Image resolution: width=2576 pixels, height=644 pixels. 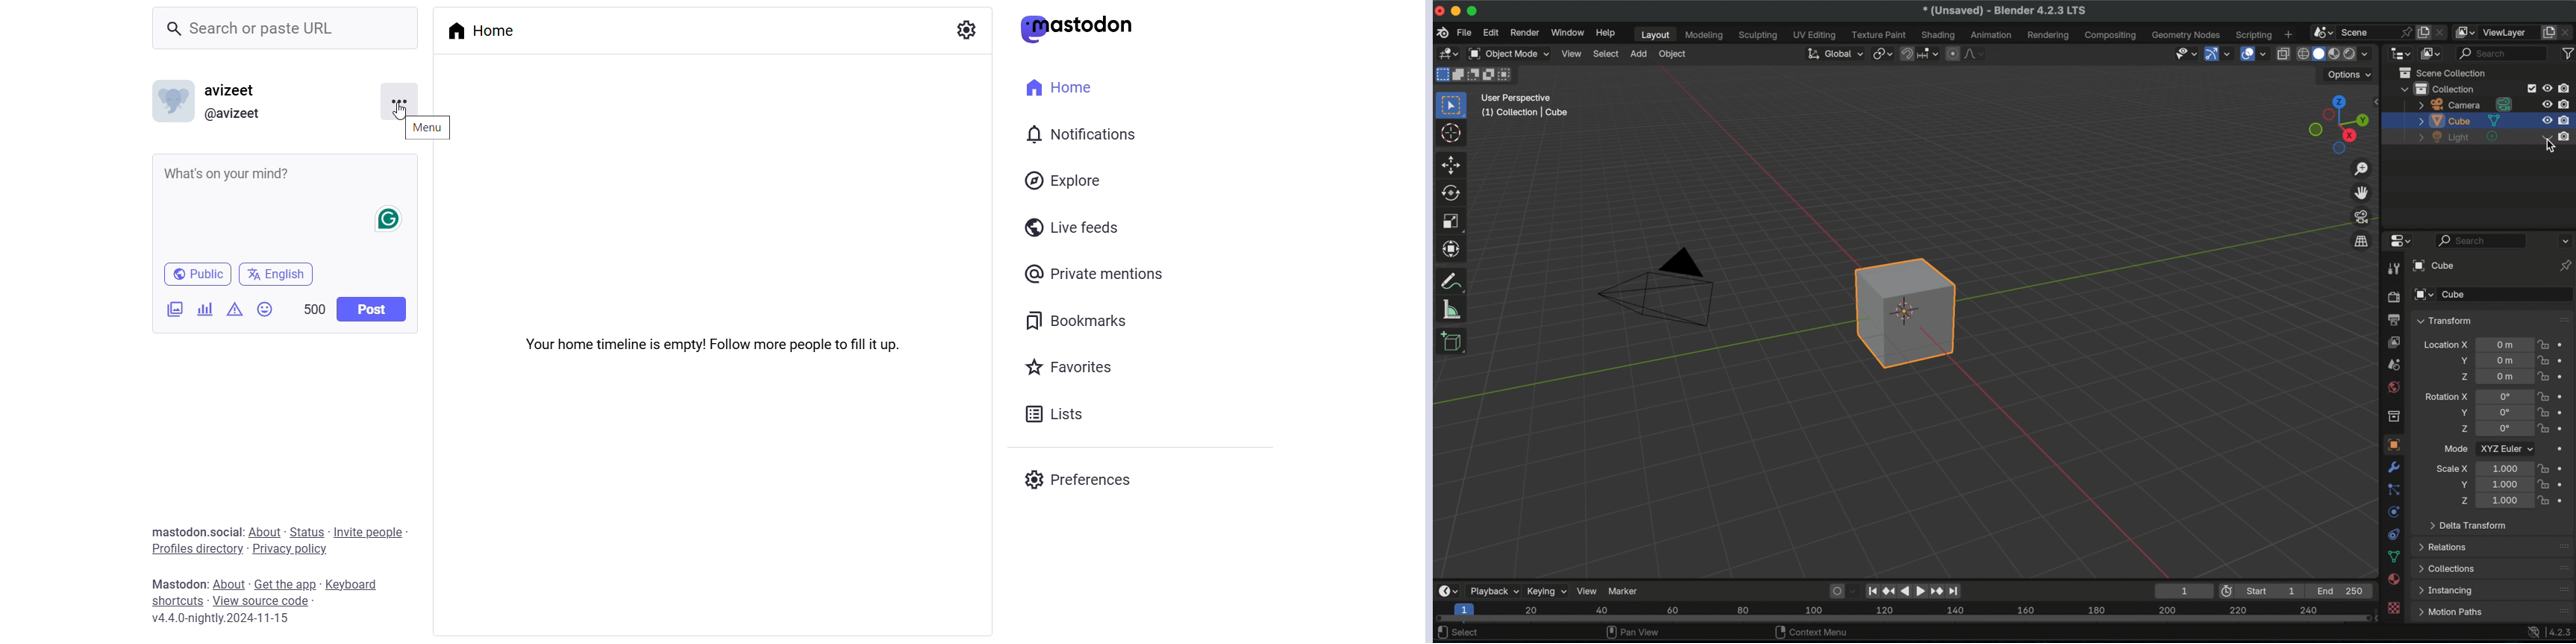 What do you see at coordinates (225, 618) in the screenshot?
I see `Version Name` at bounding box center [225, 618].